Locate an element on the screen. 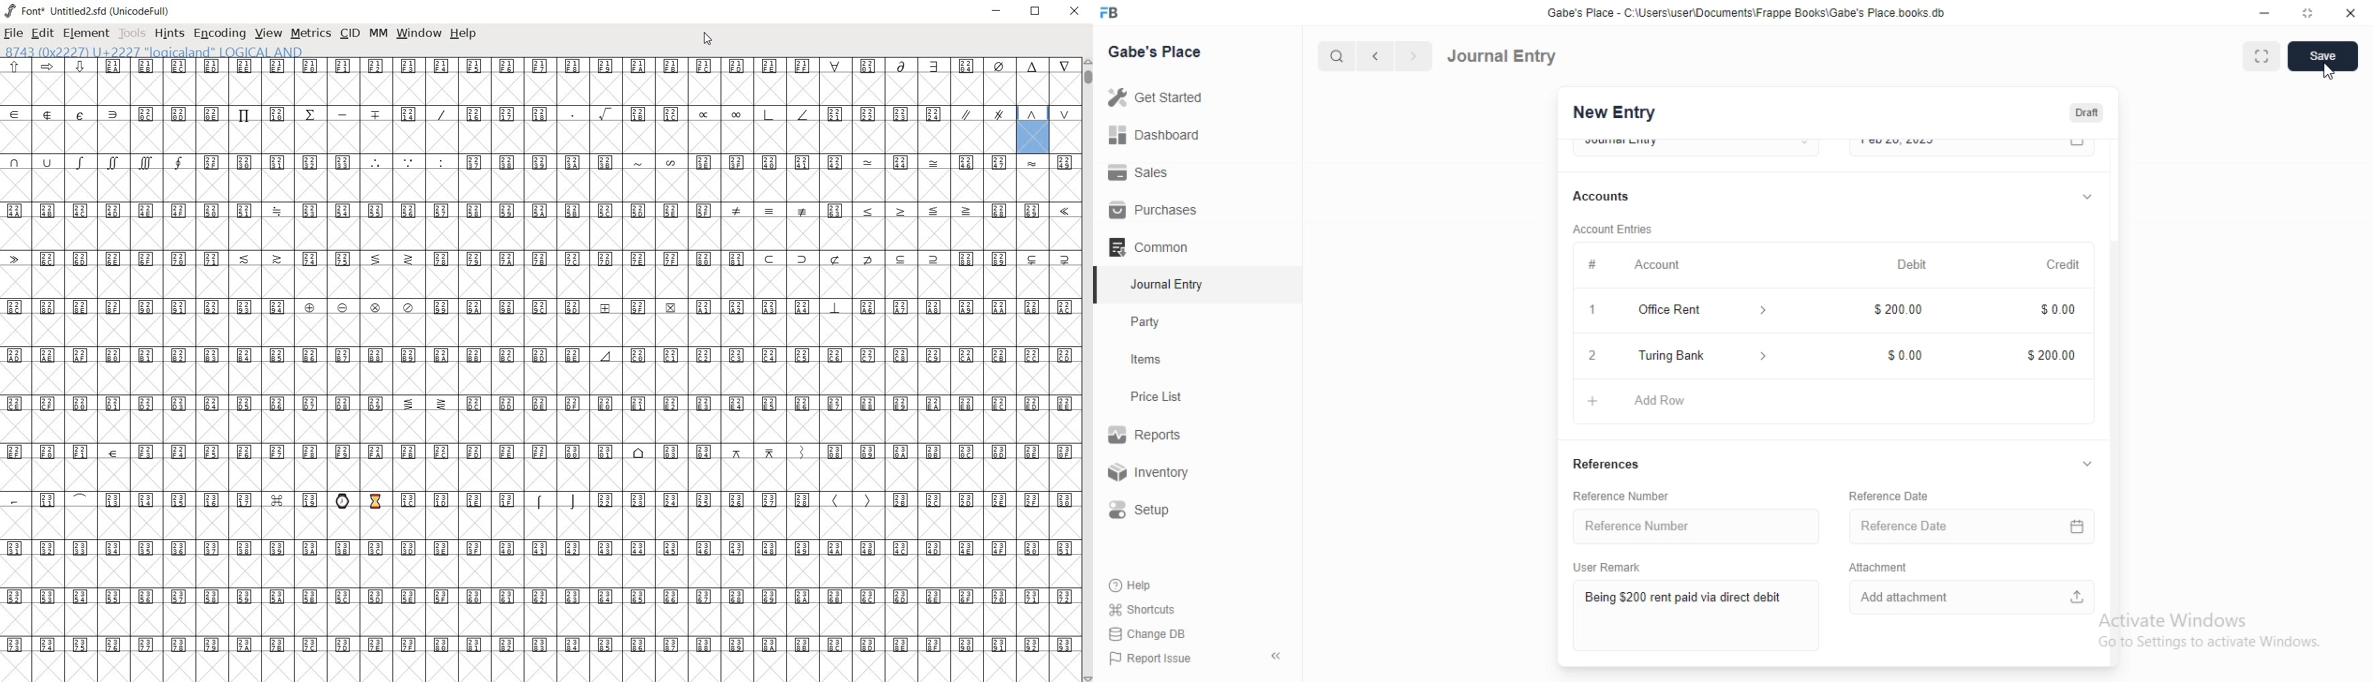 The width and height of the screenshot is (2380, 700). 2 is located at coordinates (1589, 356).